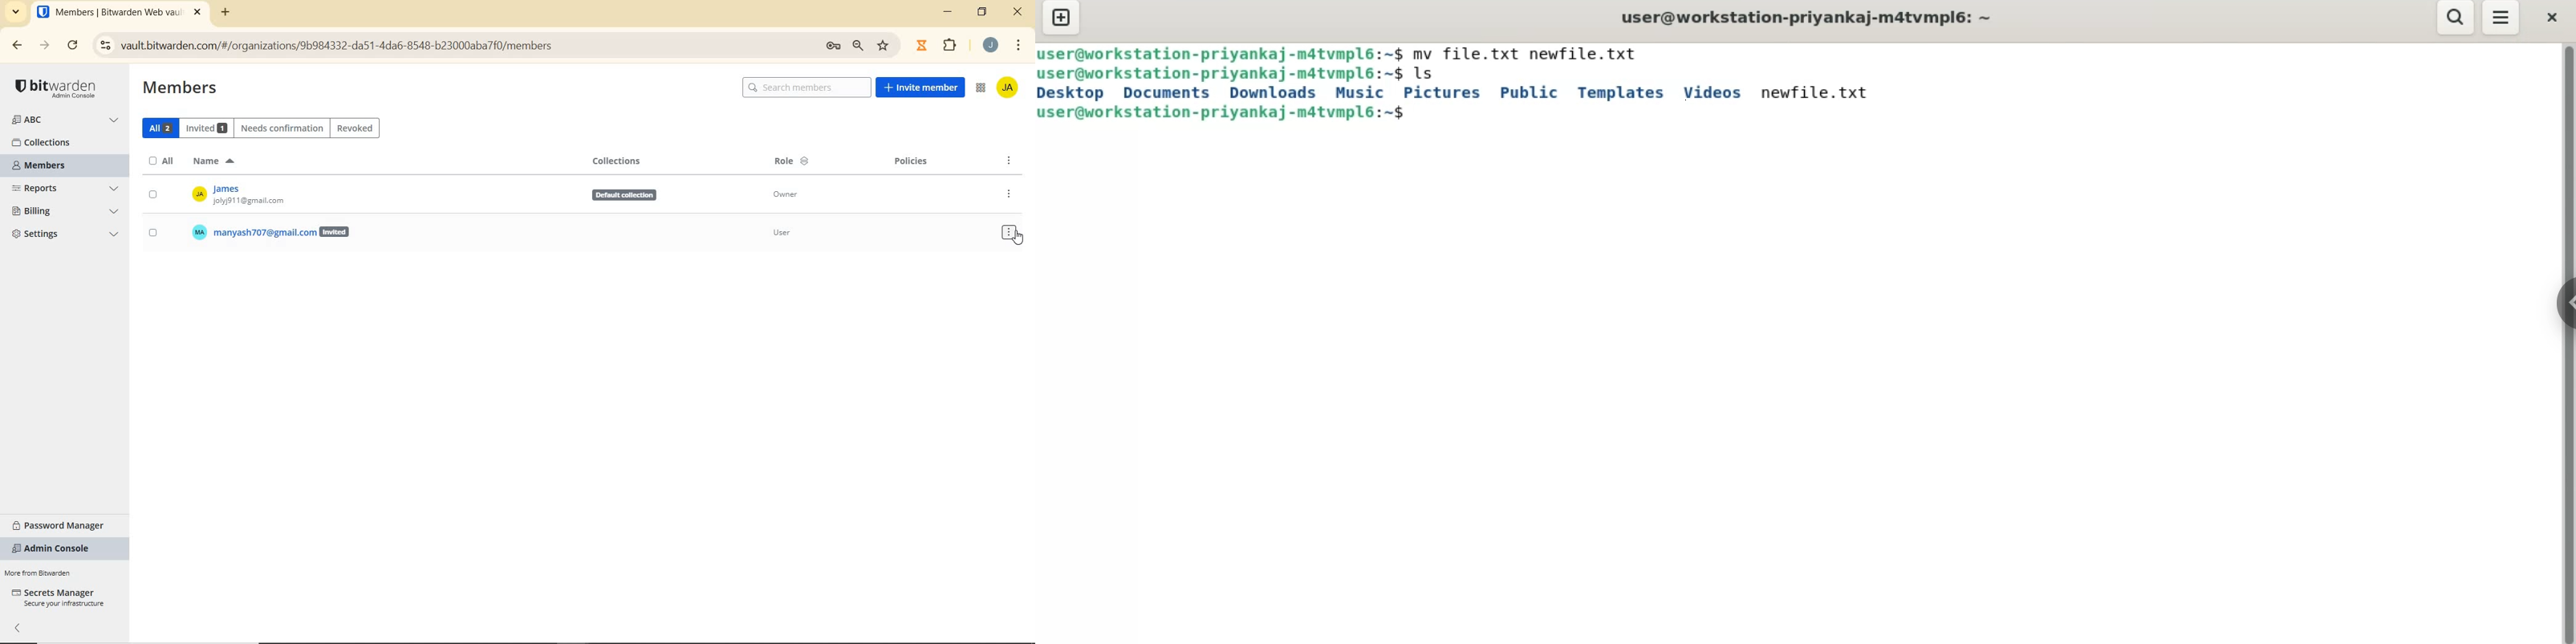  What do you see at coordinates (922, 88) in the screenshot?
I see `INVITE MEMBER` at bounding box center [922, 88].